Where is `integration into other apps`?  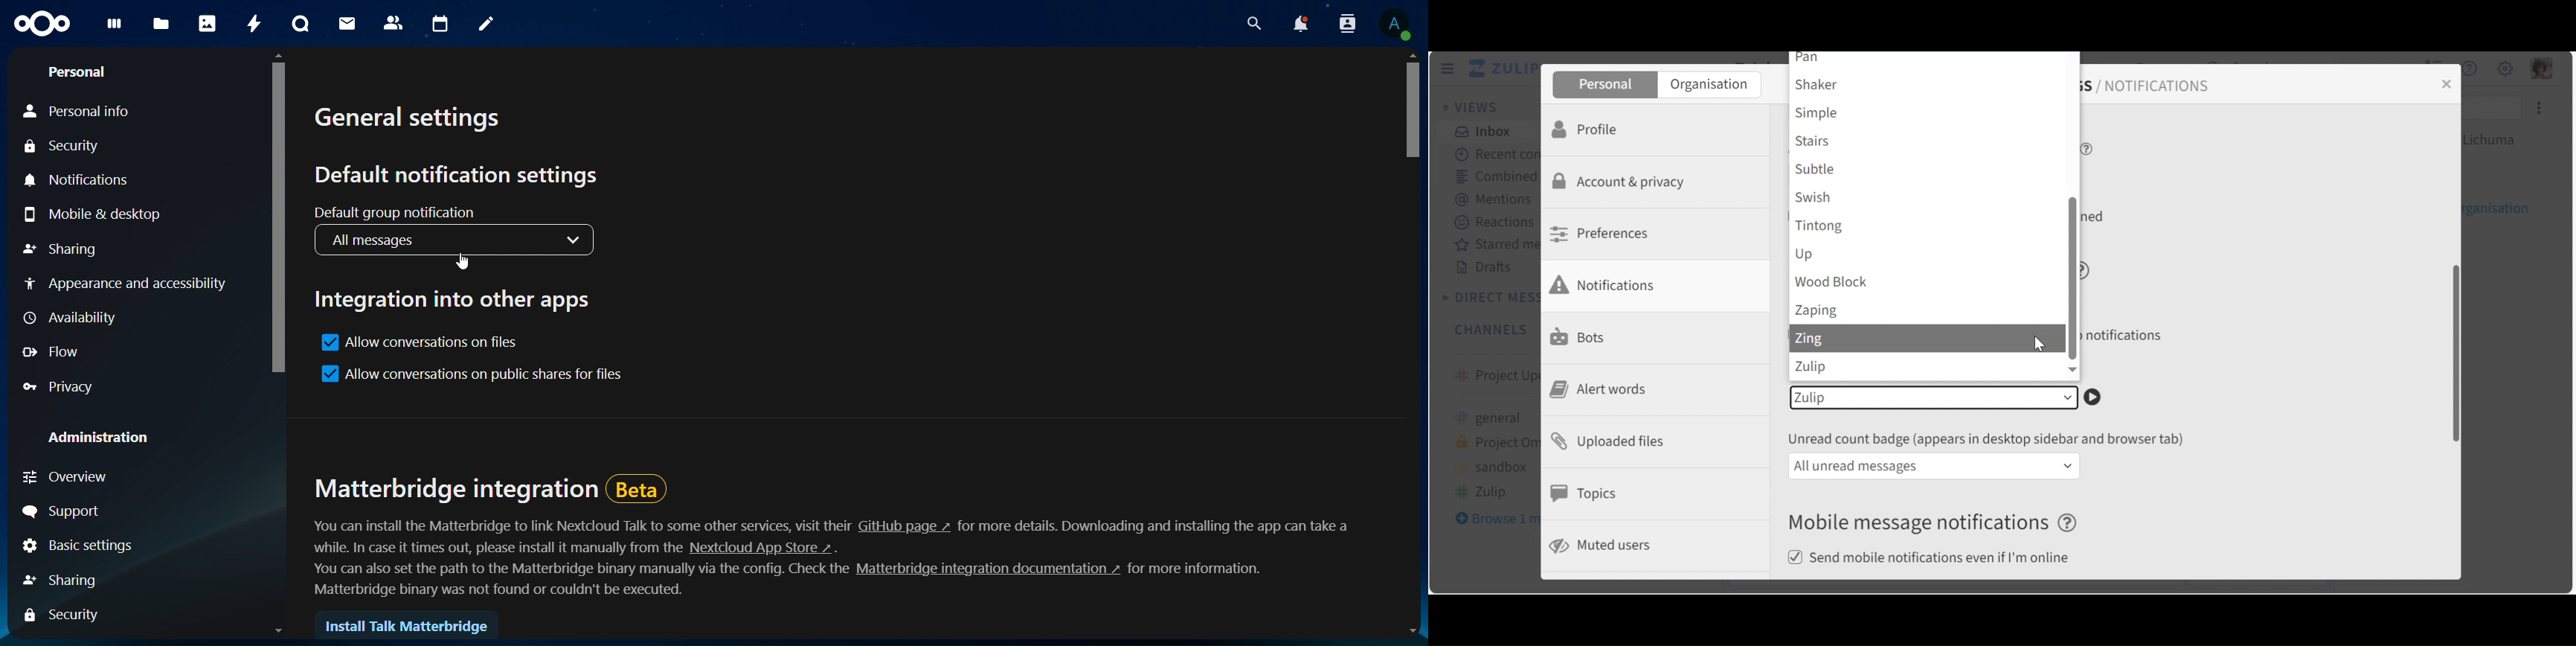
integration into other apps is located at coordinates (452, 298).